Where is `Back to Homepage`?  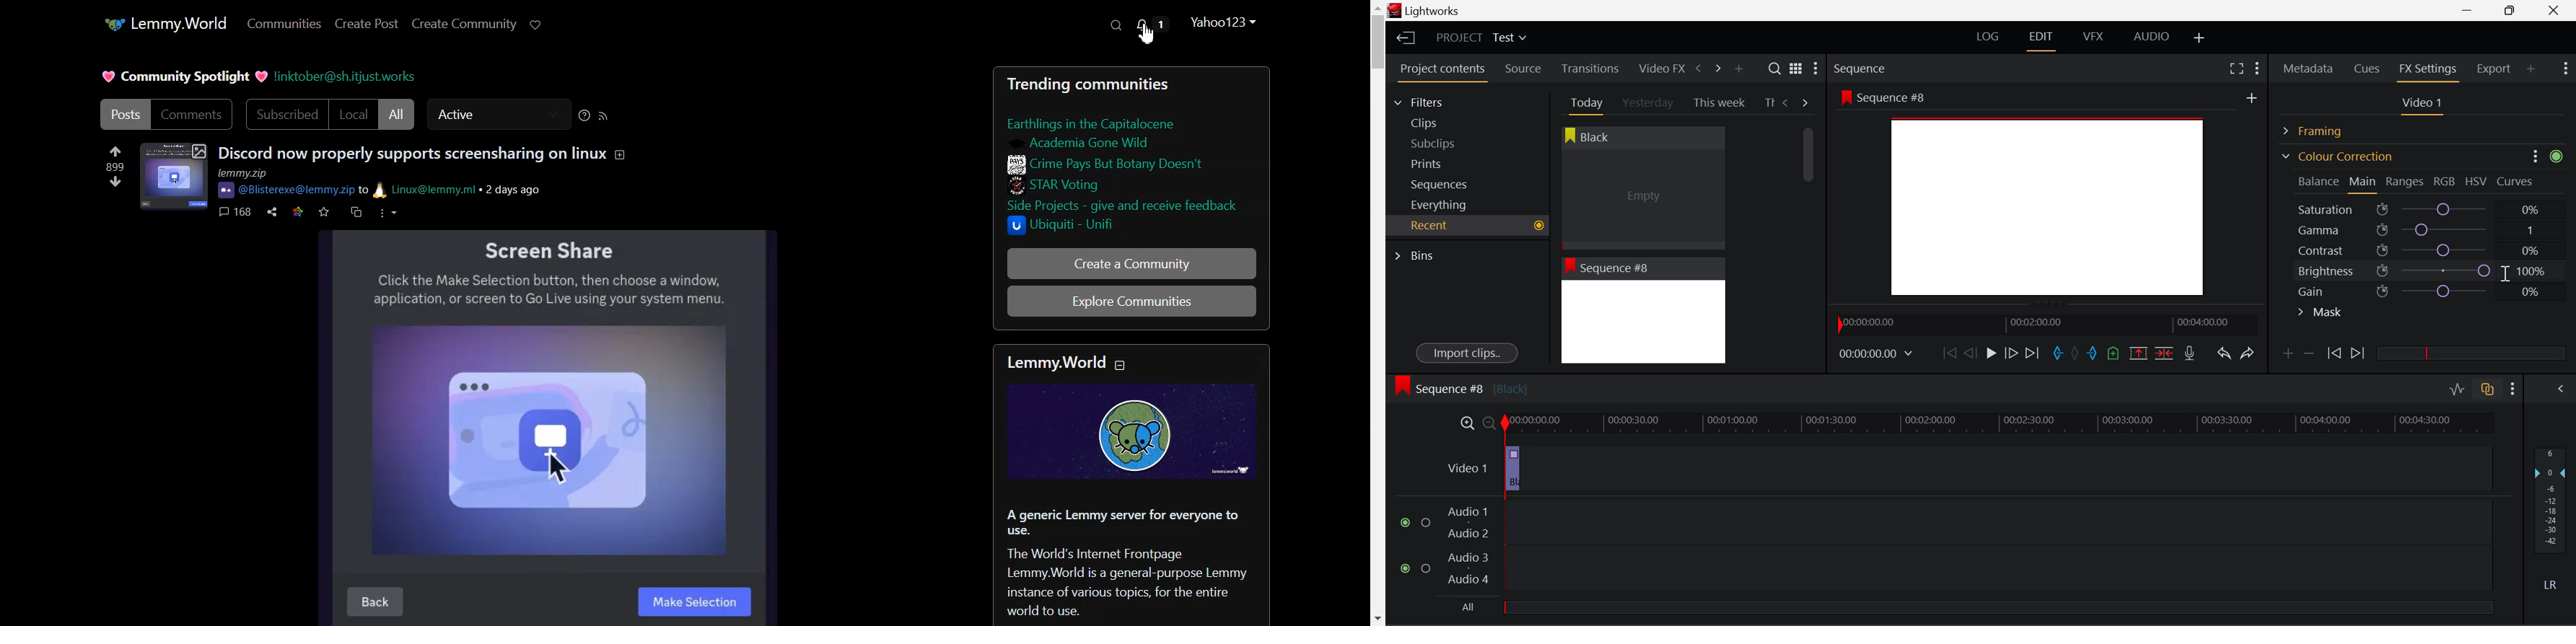
Back to Homepage is located at coordinates (1402, 38).